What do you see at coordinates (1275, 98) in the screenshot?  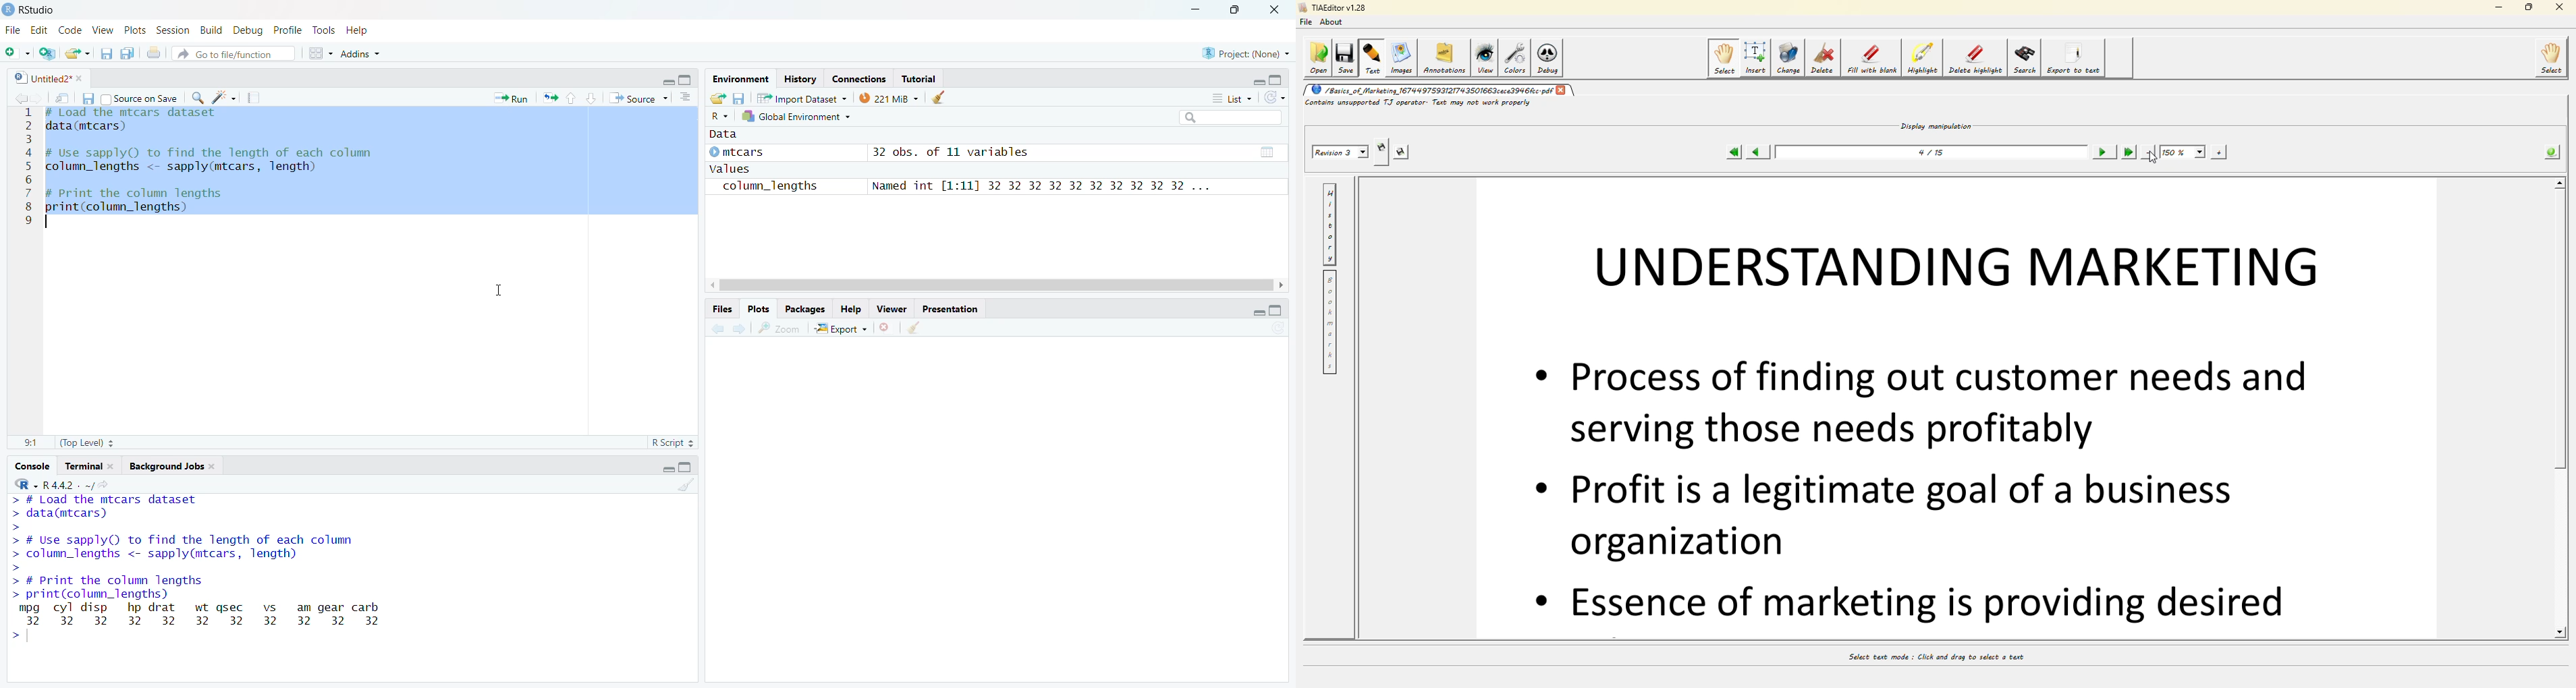 I see `Refresh list` at bounding box center [1275, 98].